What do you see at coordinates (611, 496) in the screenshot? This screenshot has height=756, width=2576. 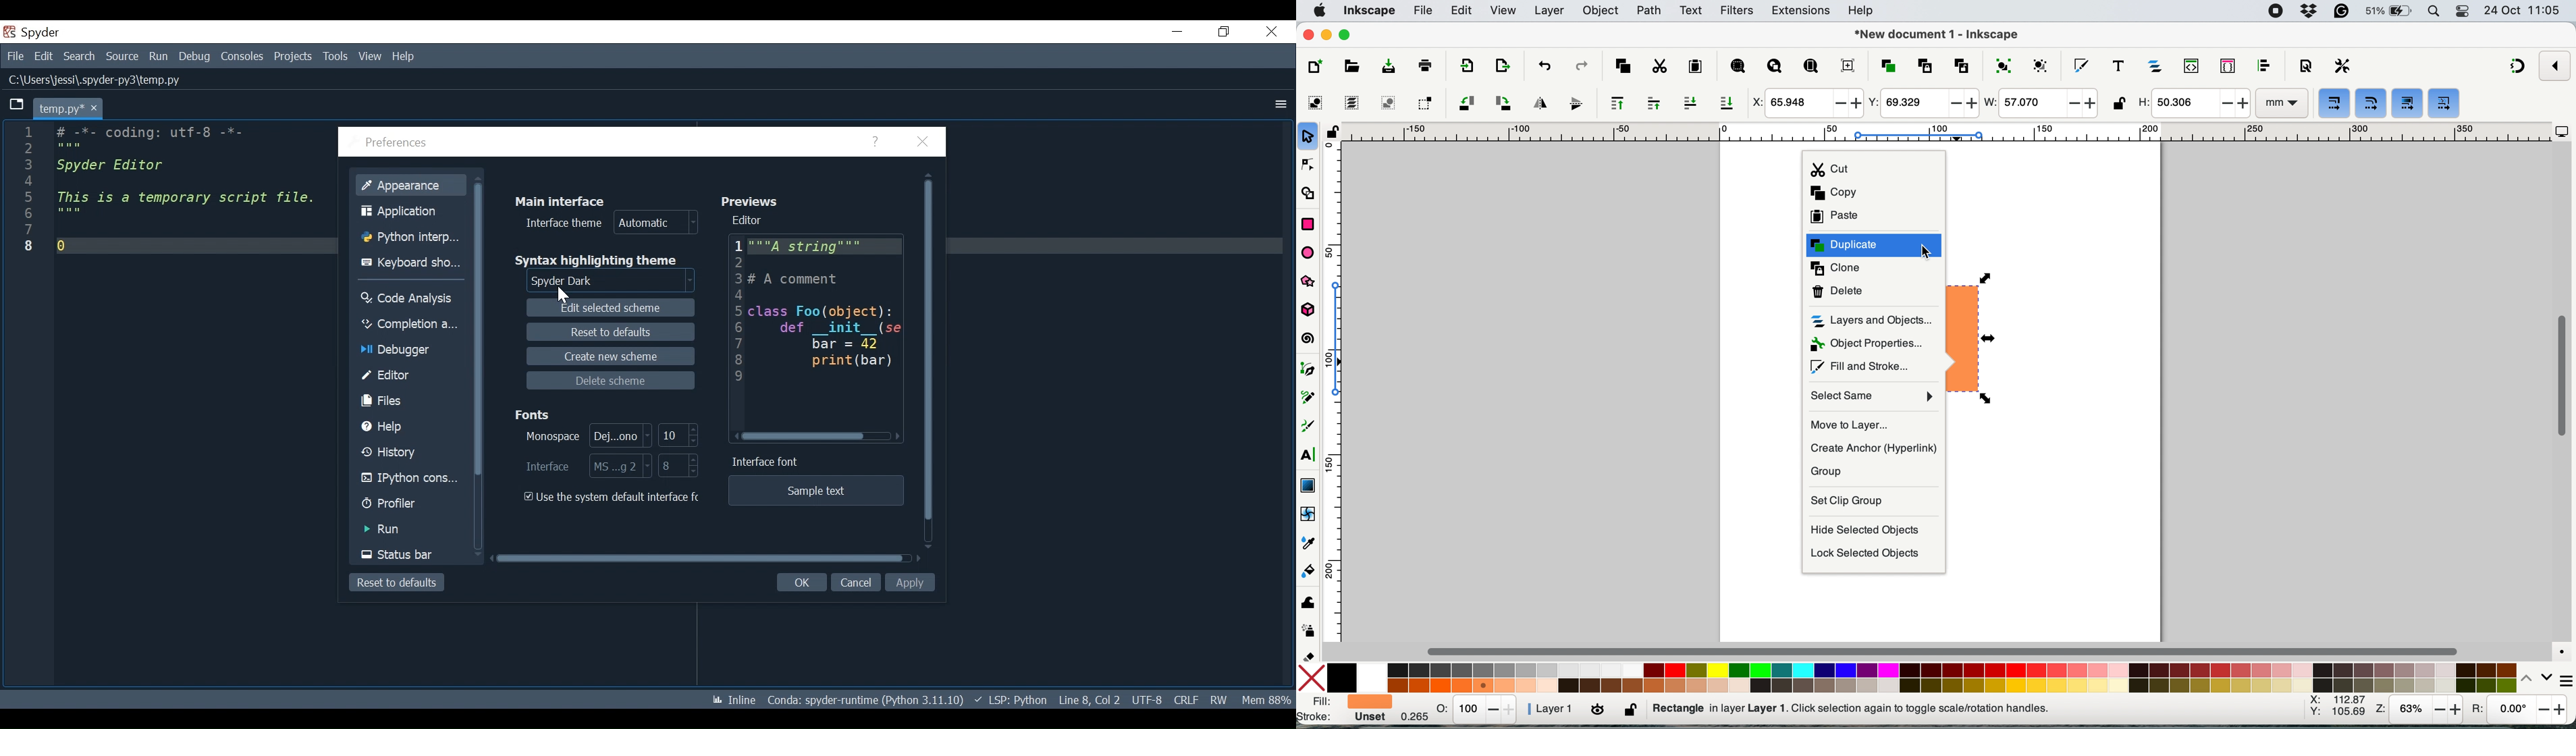 I see `(un)check the use the system default interface font` at bounding box center [611, 496].